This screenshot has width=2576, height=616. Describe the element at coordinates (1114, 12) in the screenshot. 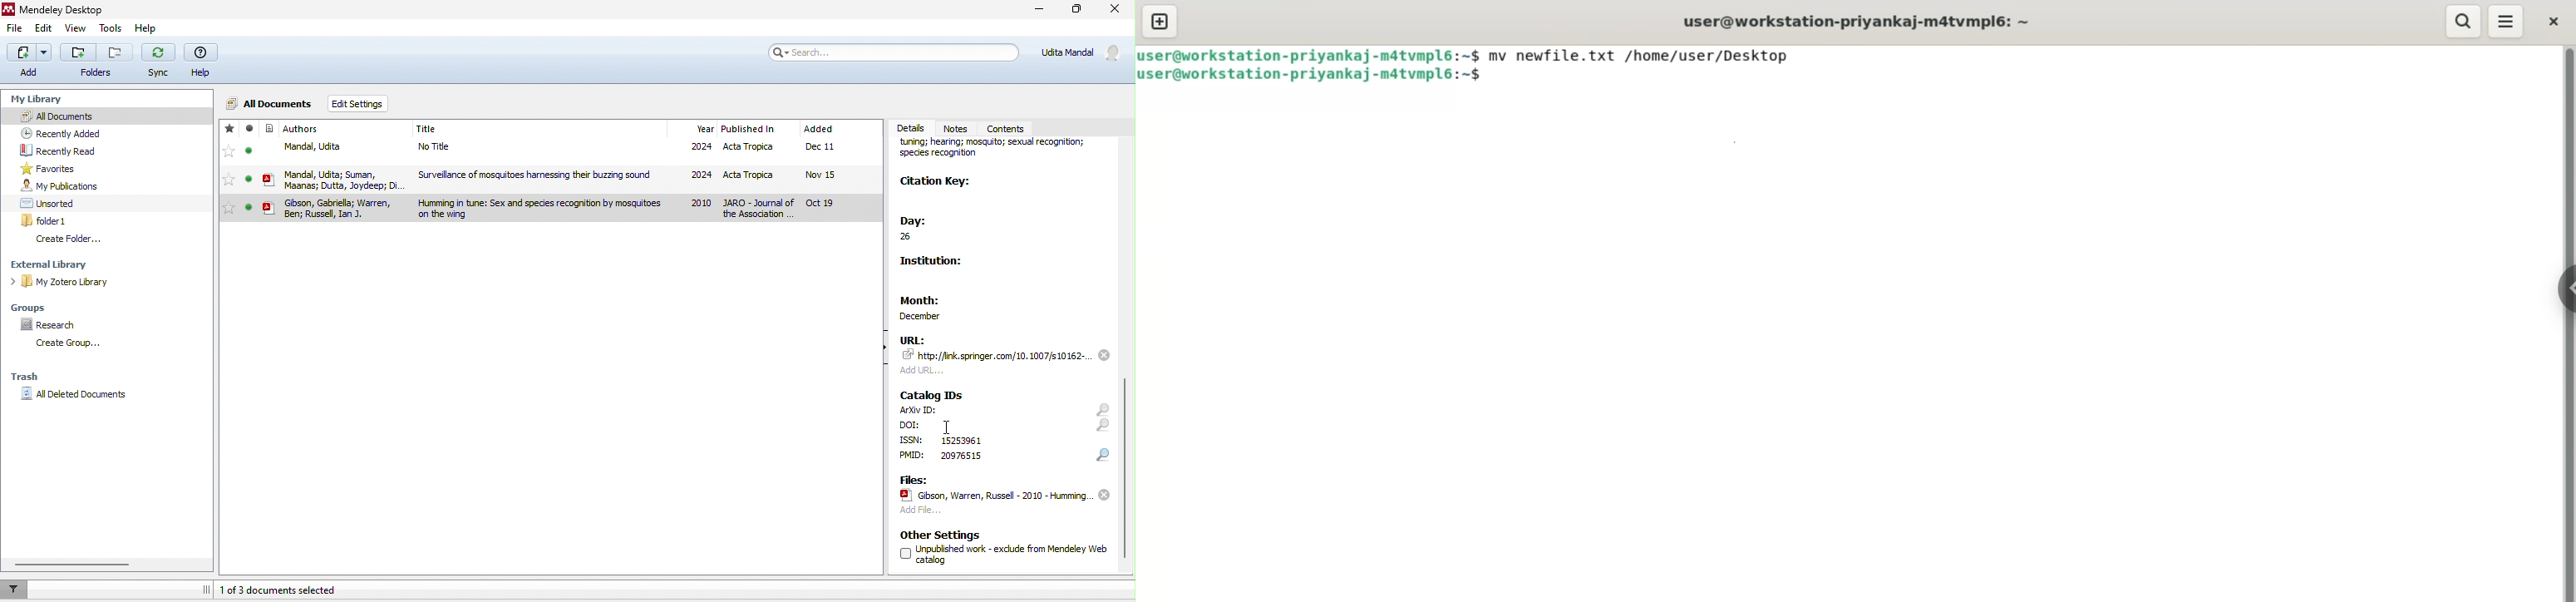

I see `close` at that location.